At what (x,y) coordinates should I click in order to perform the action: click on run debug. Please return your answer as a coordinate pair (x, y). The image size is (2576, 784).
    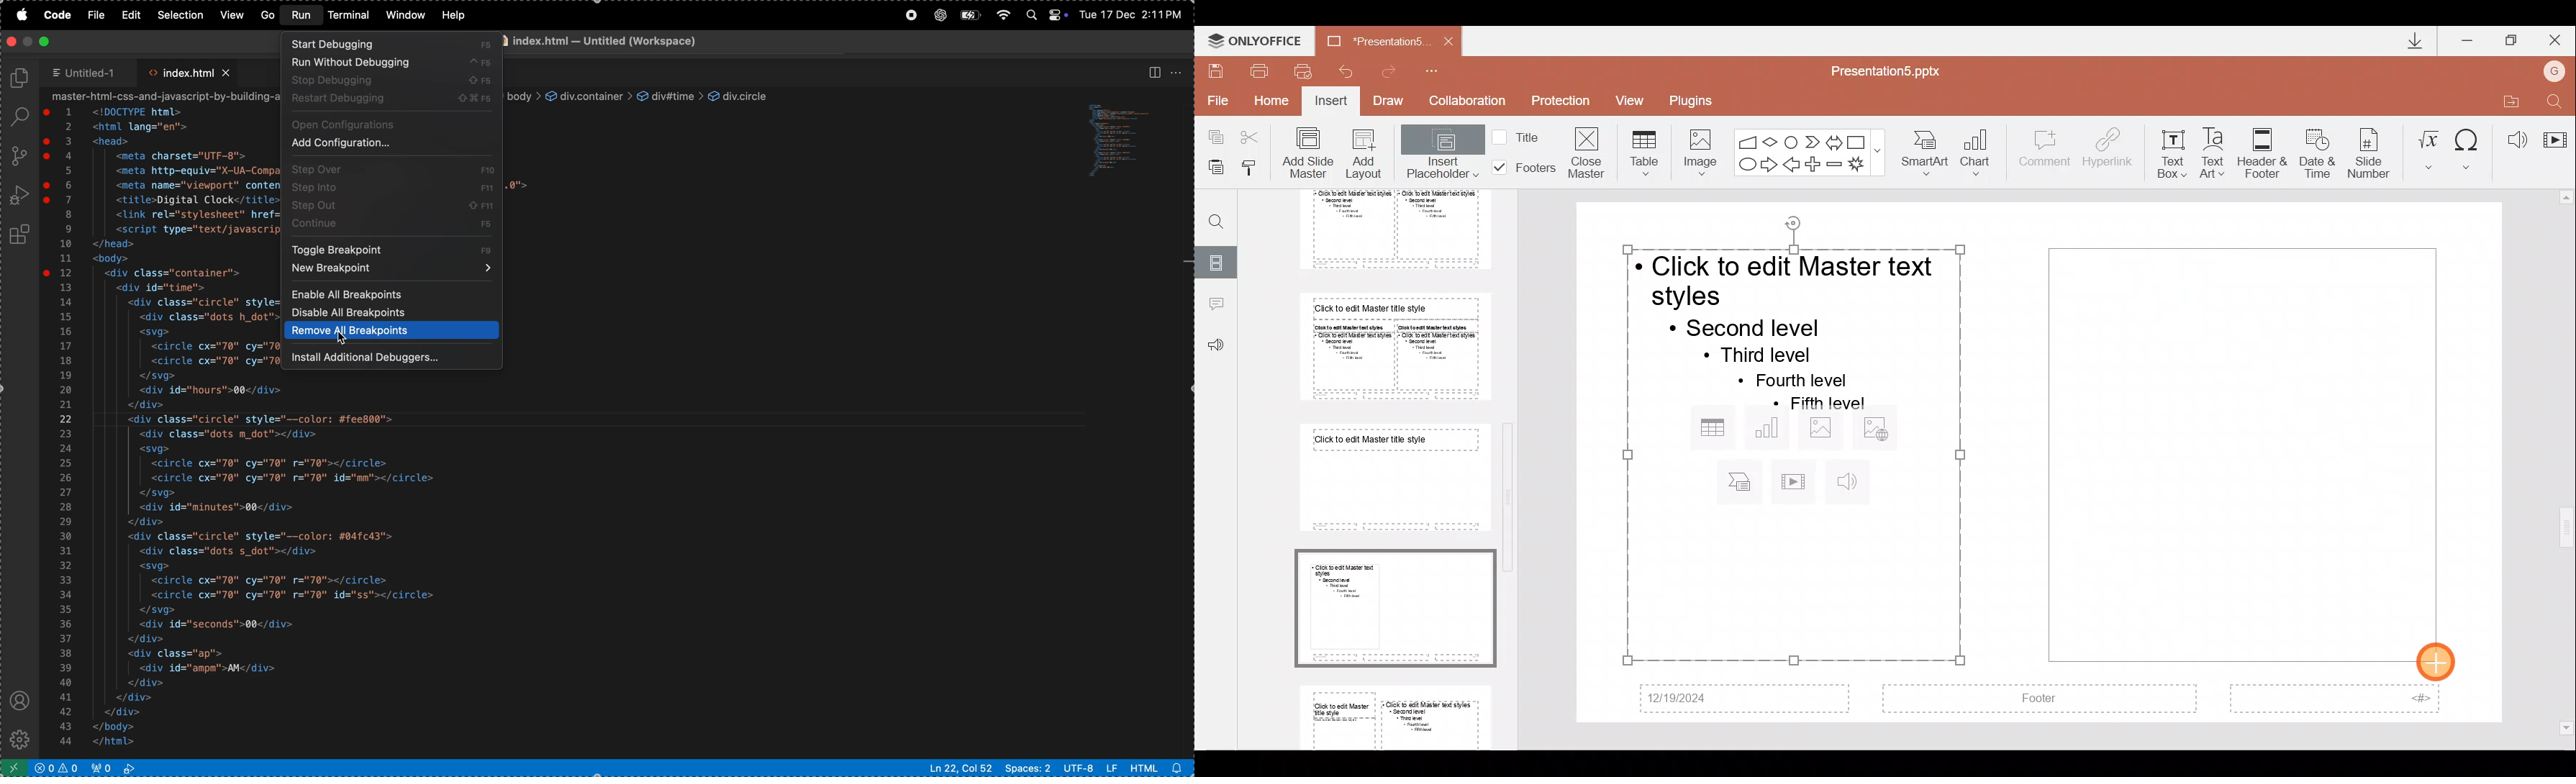
    Looking at the image, I should click on (20, 196).